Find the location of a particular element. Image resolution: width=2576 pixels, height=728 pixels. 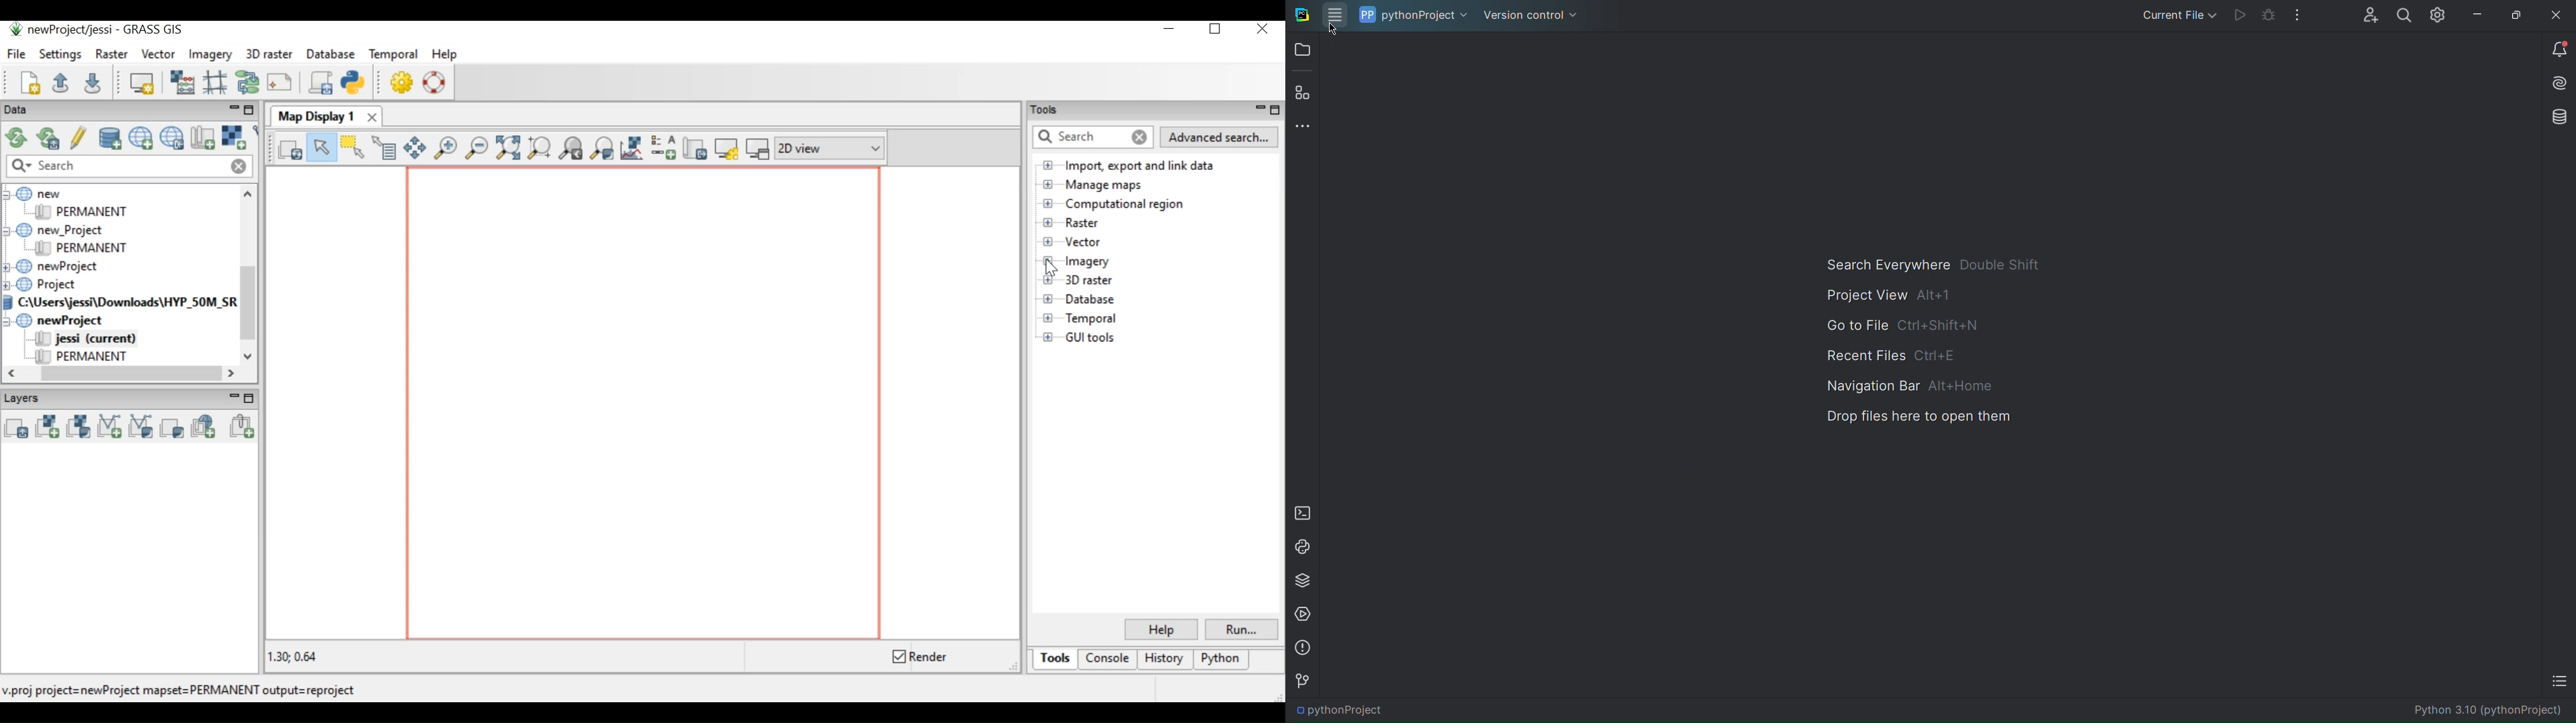

Current File is located at coordinates (2177, 15).